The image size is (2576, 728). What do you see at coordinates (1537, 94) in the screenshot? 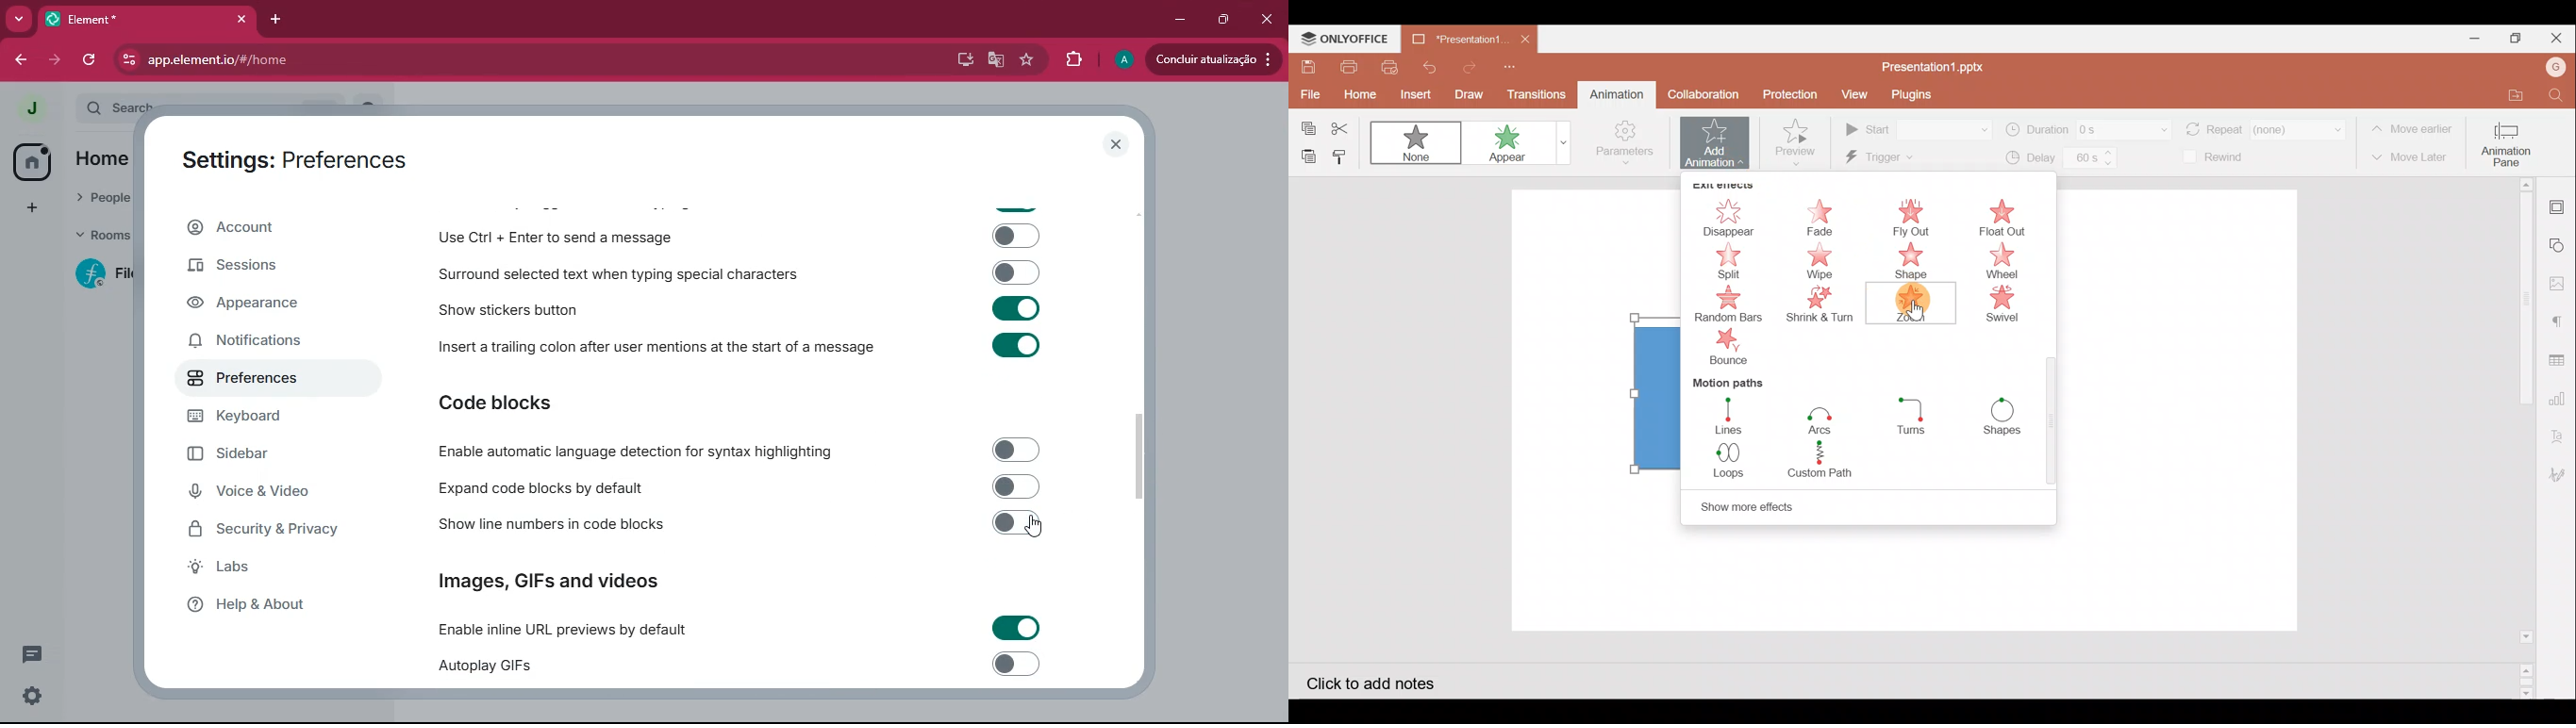
I see `Transitions` at bounding box center [1537, 94].